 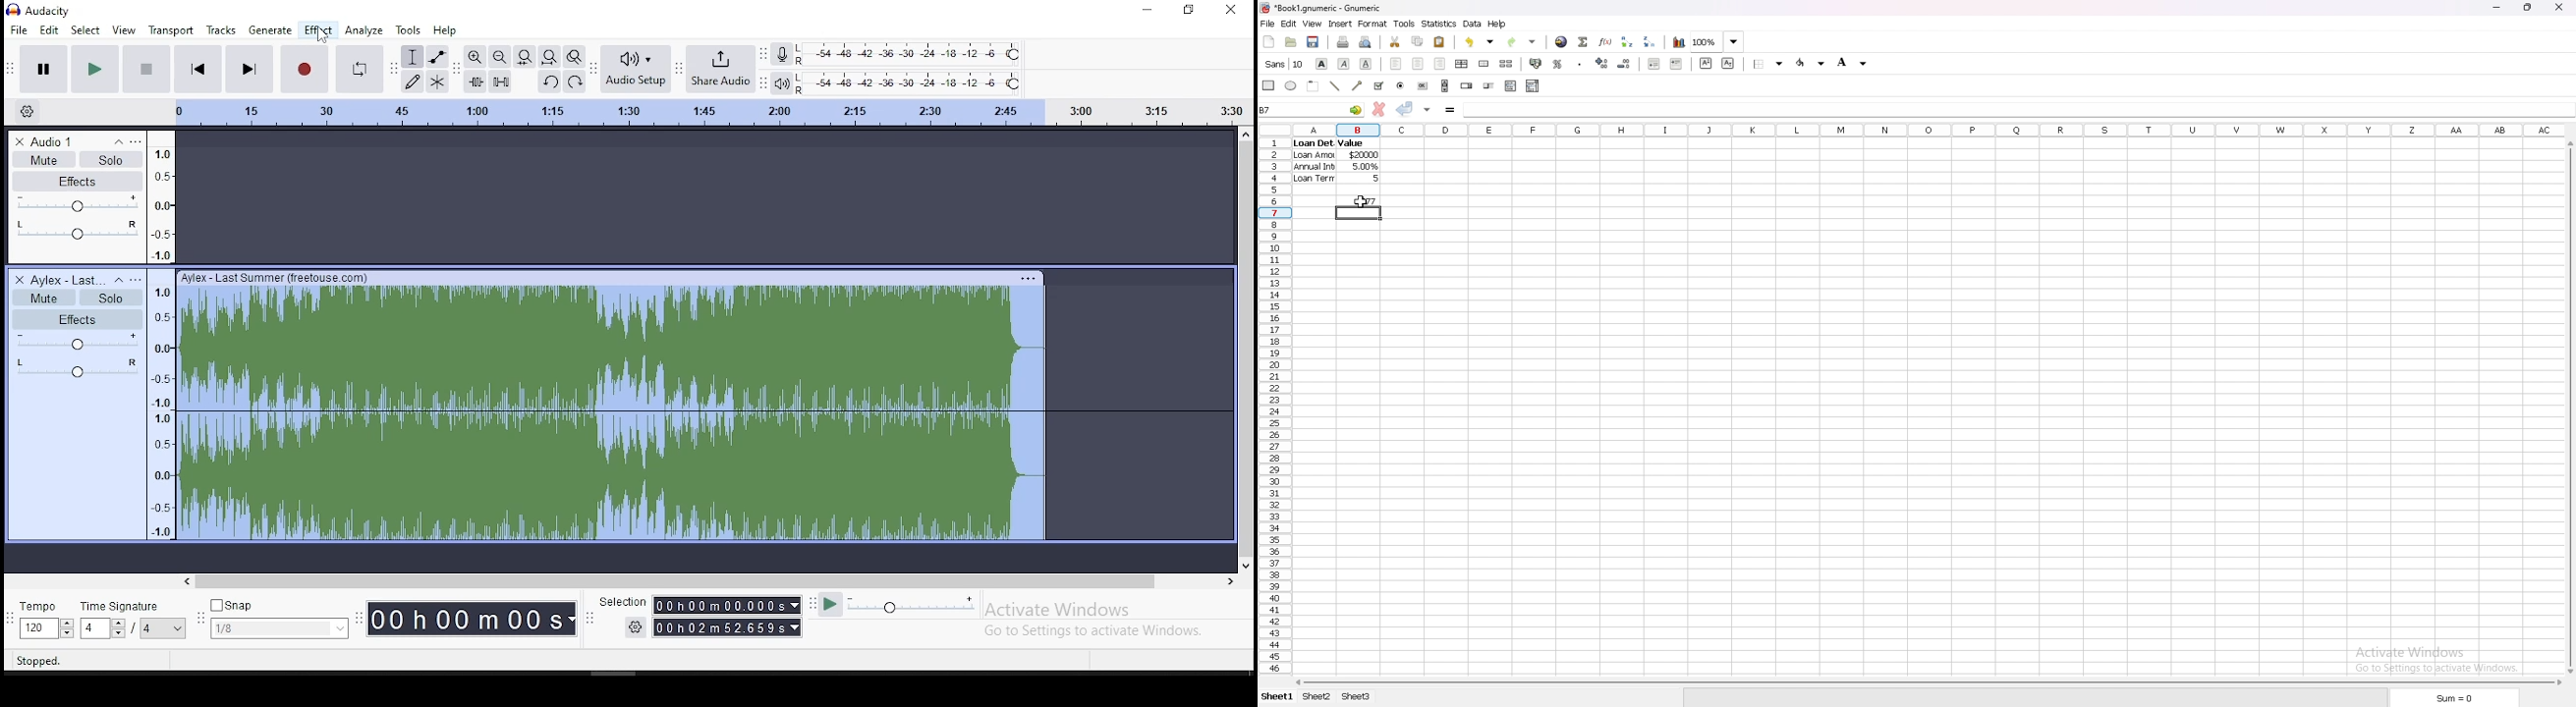 What do you see at coordinates (1313, 23) in the screenshot?
I see `view` at bounding box center [1313, 23].